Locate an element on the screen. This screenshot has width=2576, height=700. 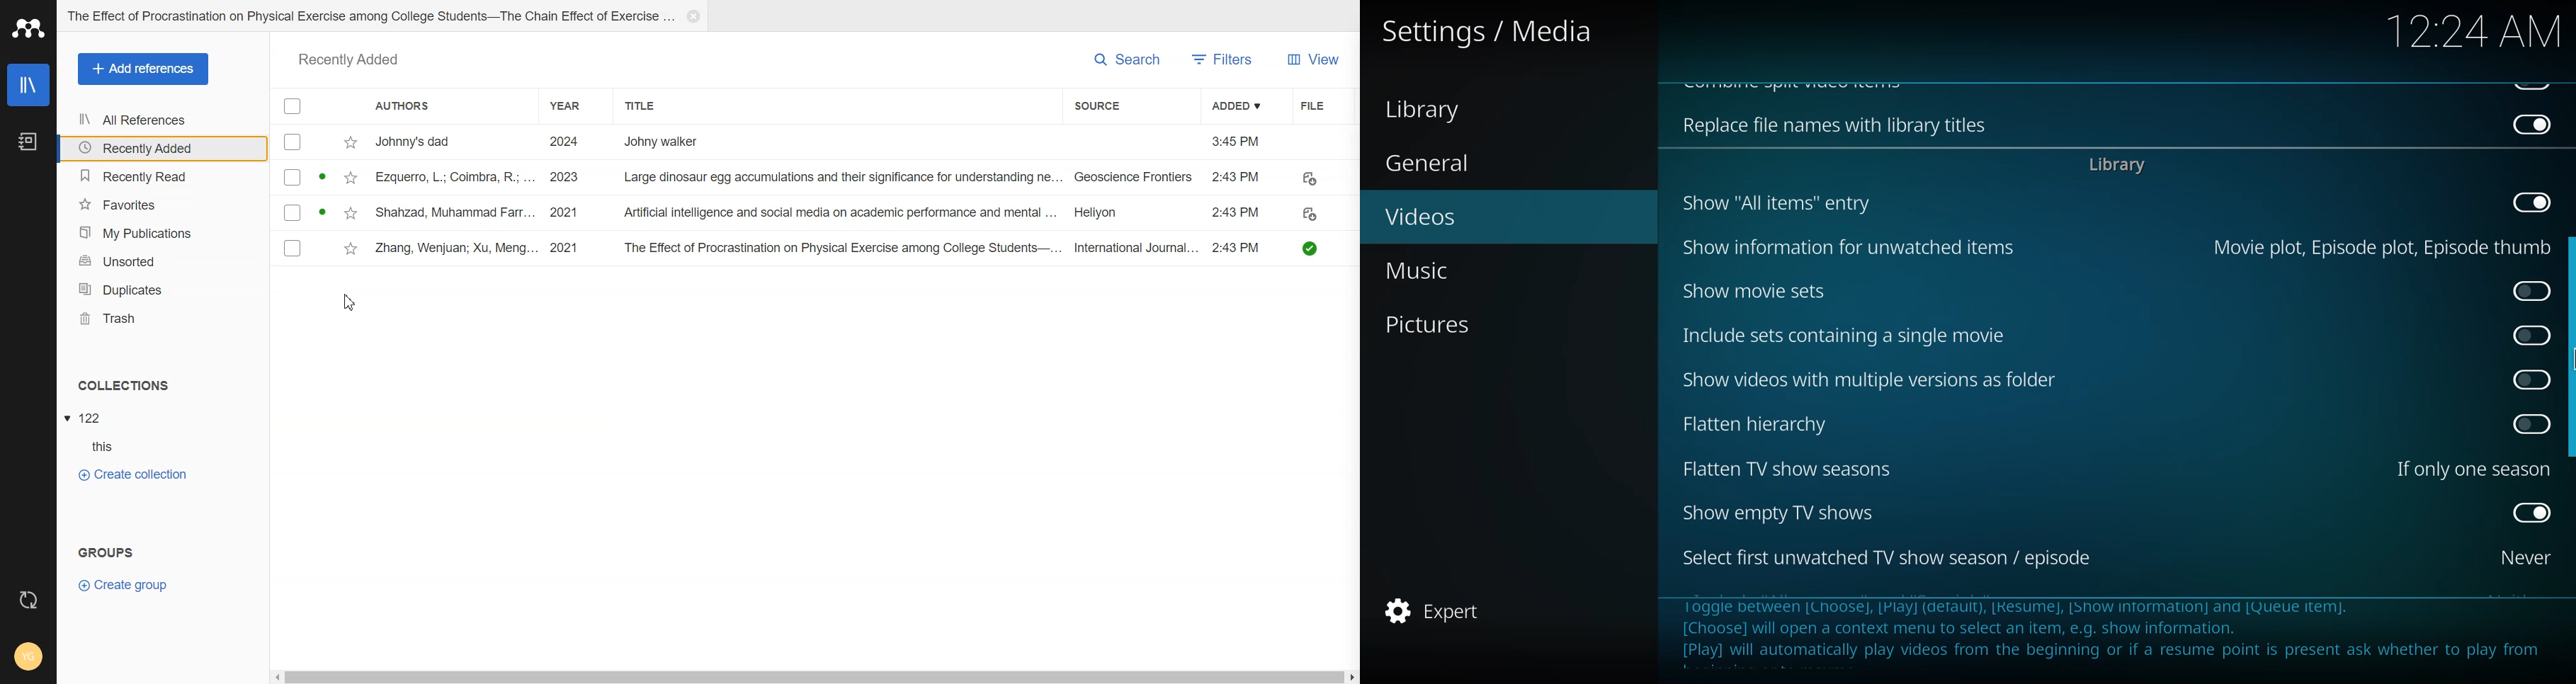
general is located at coordinates (1433, 164).